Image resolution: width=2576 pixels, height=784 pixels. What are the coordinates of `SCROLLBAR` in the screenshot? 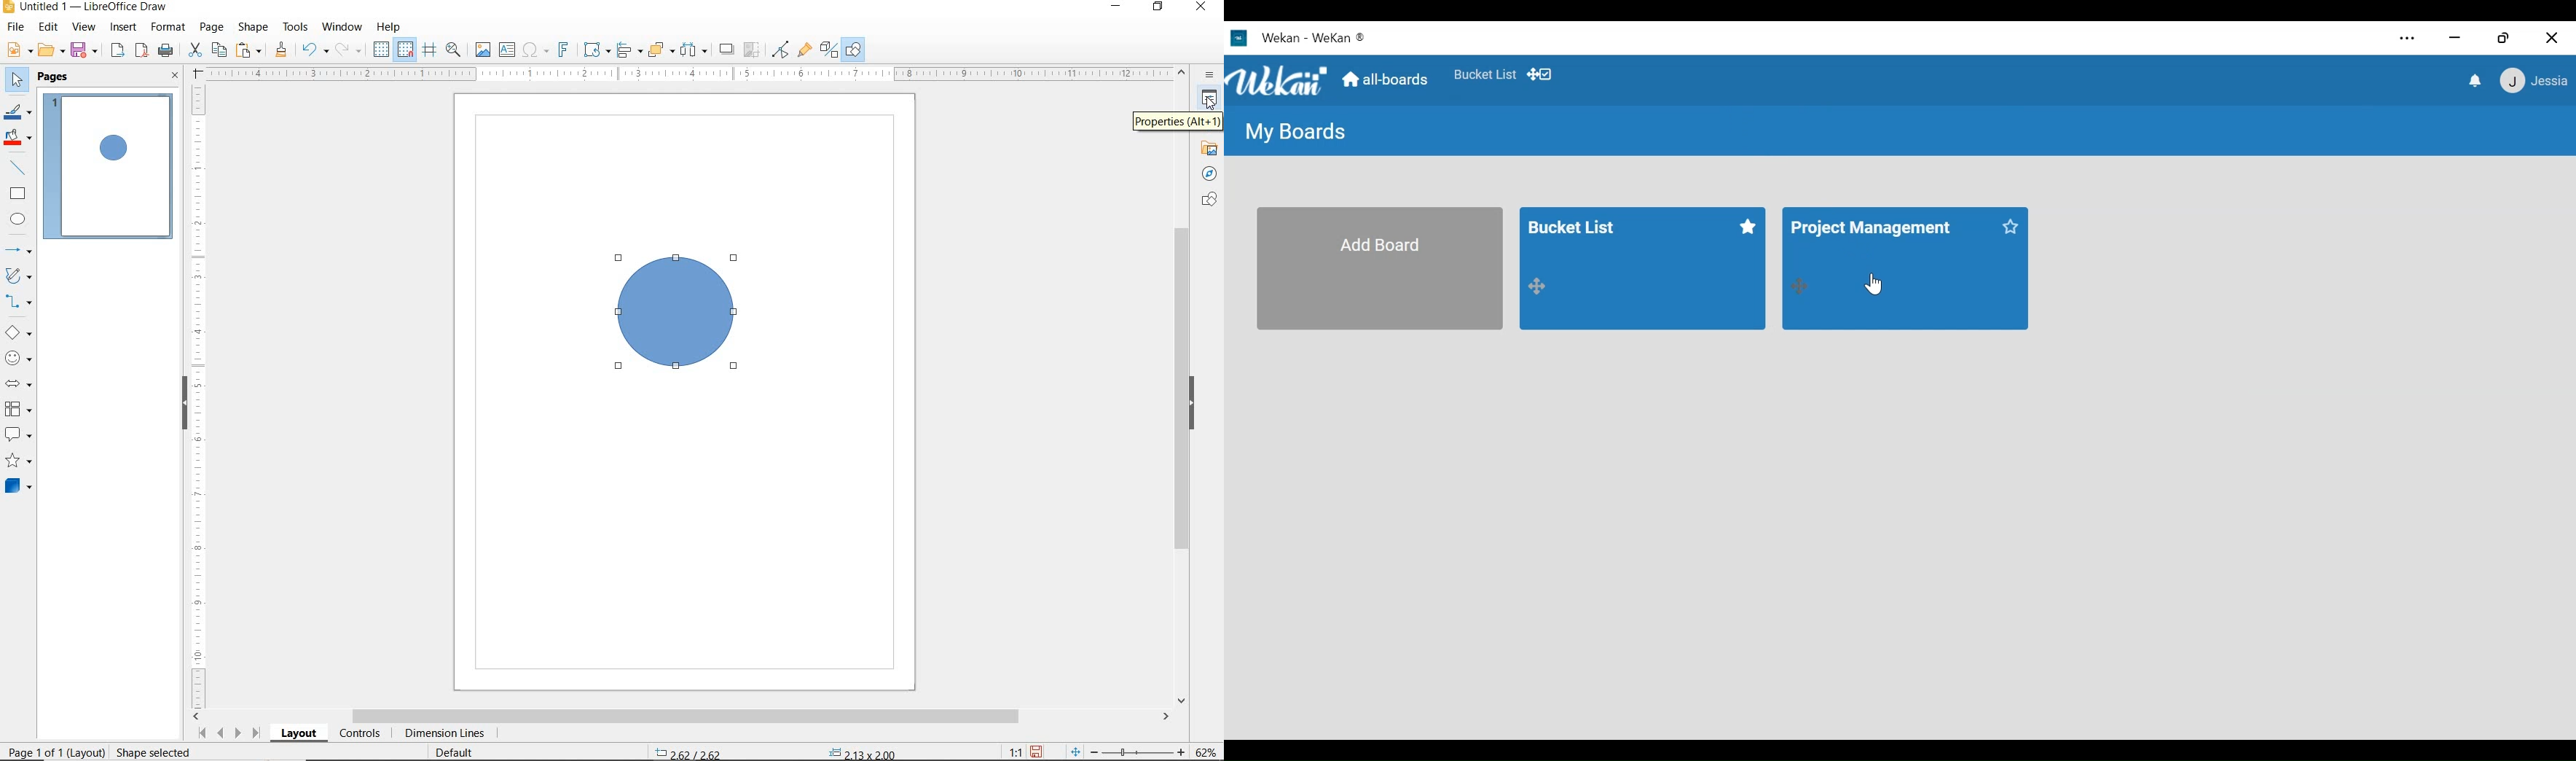 It's located at (680, 717).